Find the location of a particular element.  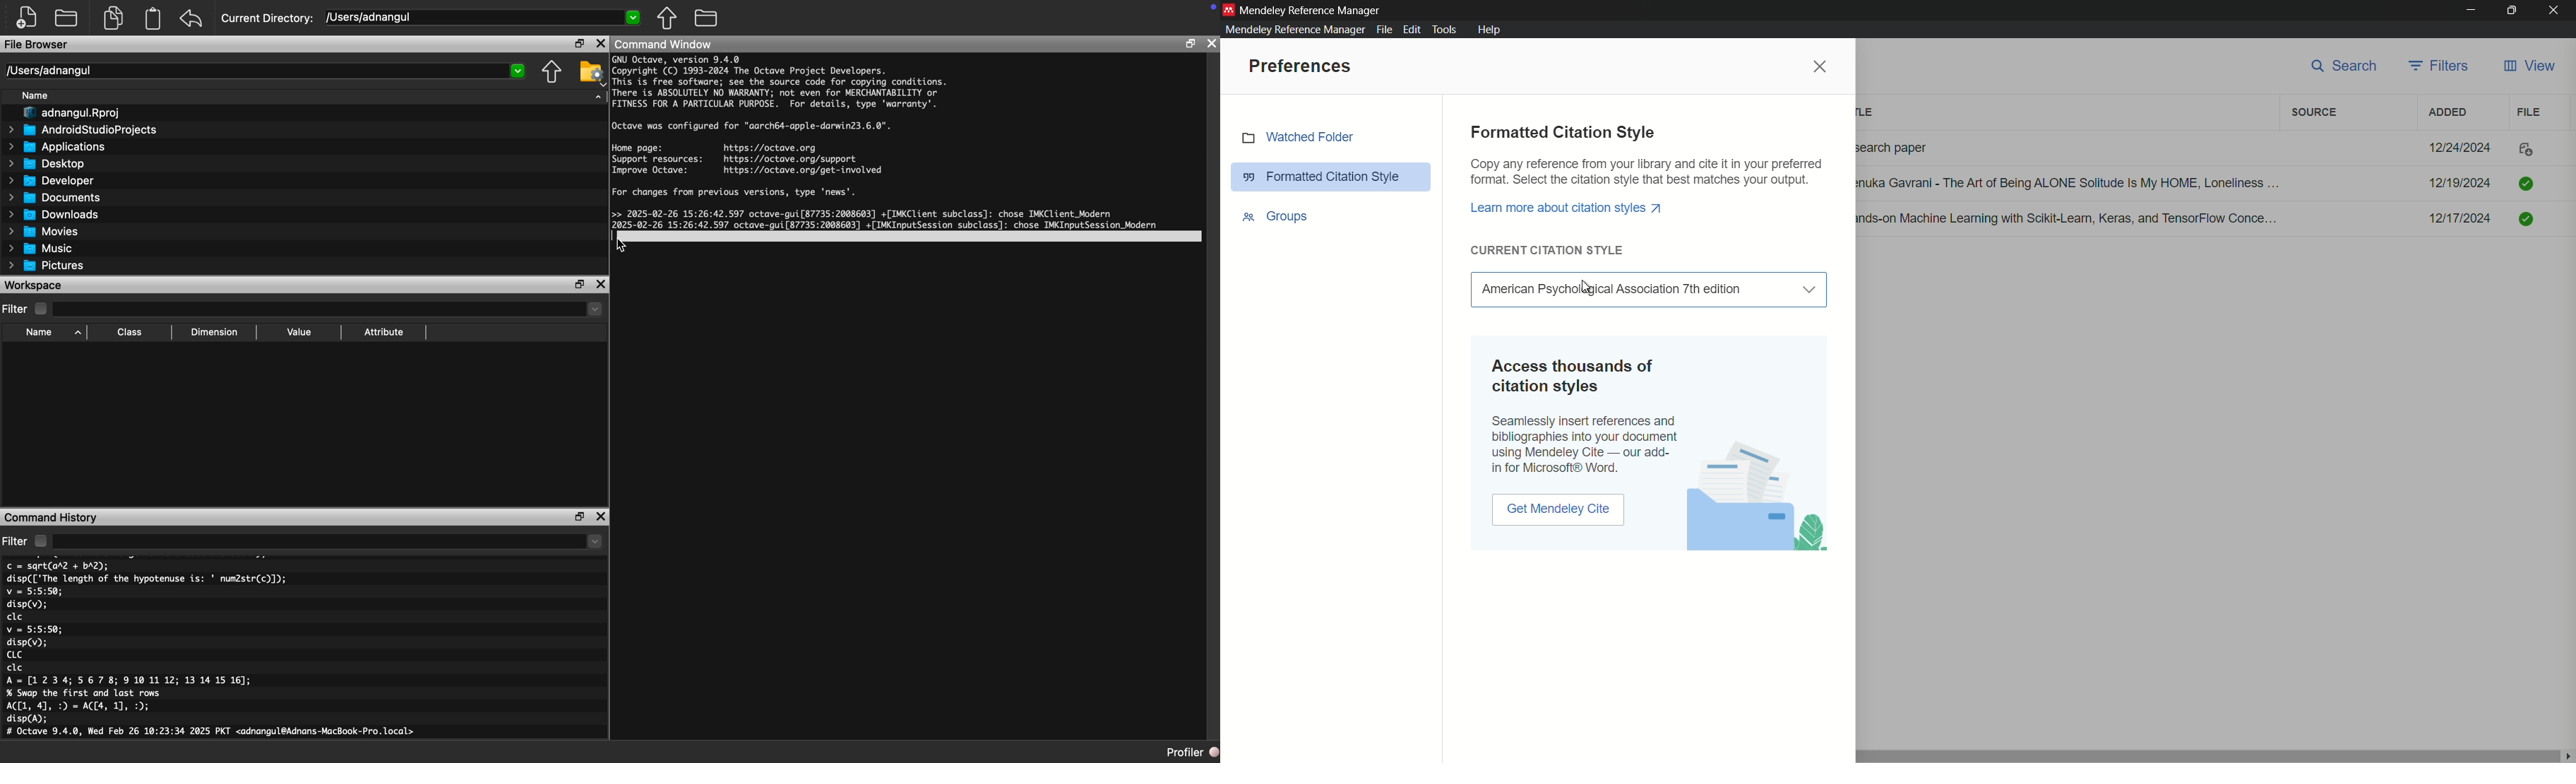

current citation style is located at coordinates (1648, 290).